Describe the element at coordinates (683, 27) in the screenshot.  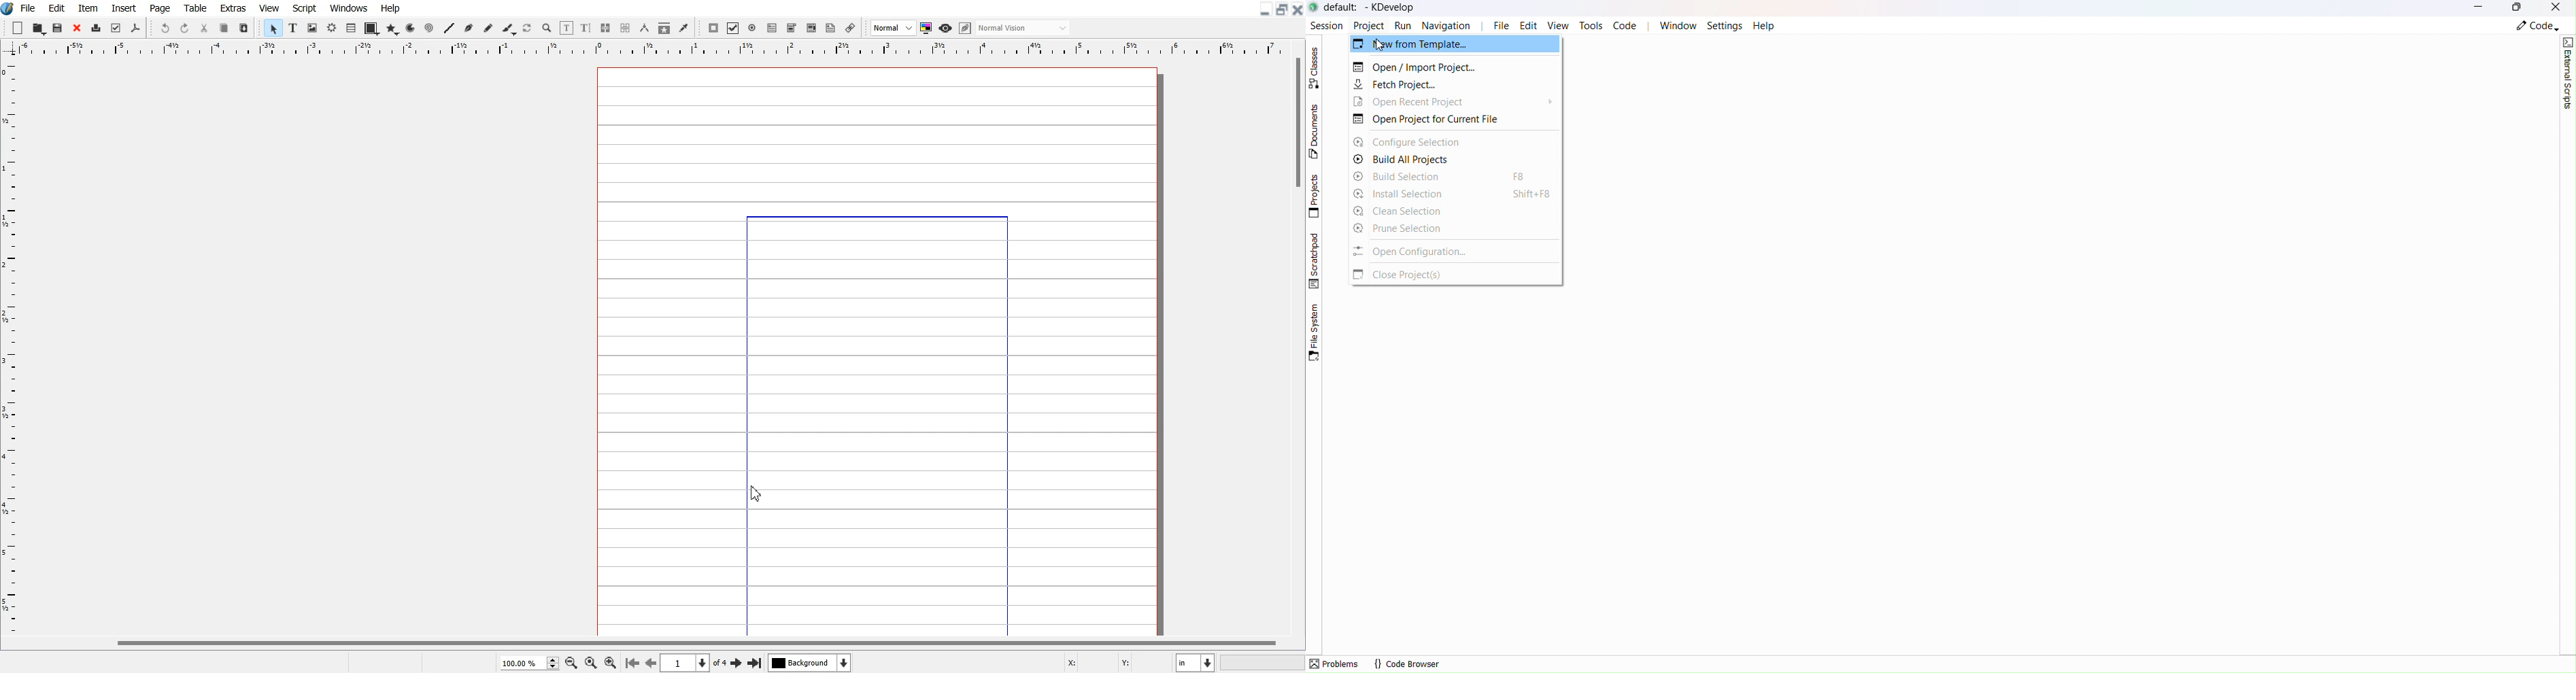
I see `Eye Dropper` at that location.